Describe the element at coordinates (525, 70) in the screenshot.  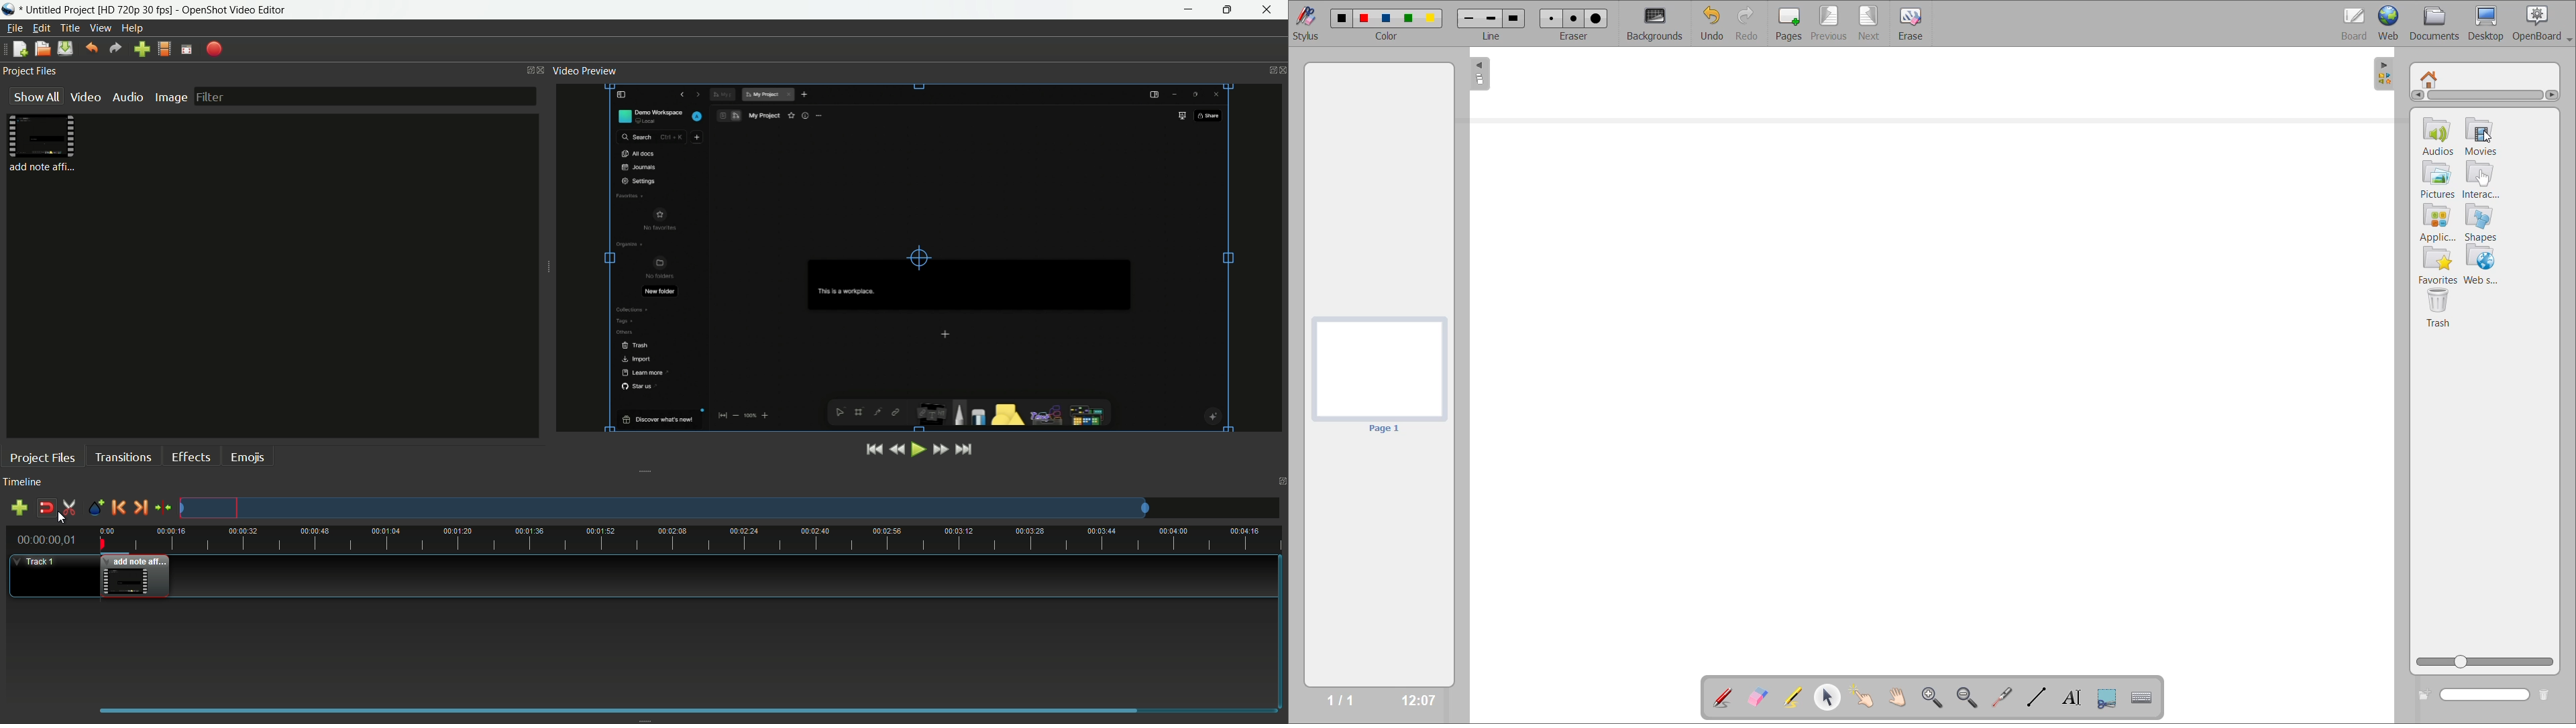
I see `change layout` at that location.